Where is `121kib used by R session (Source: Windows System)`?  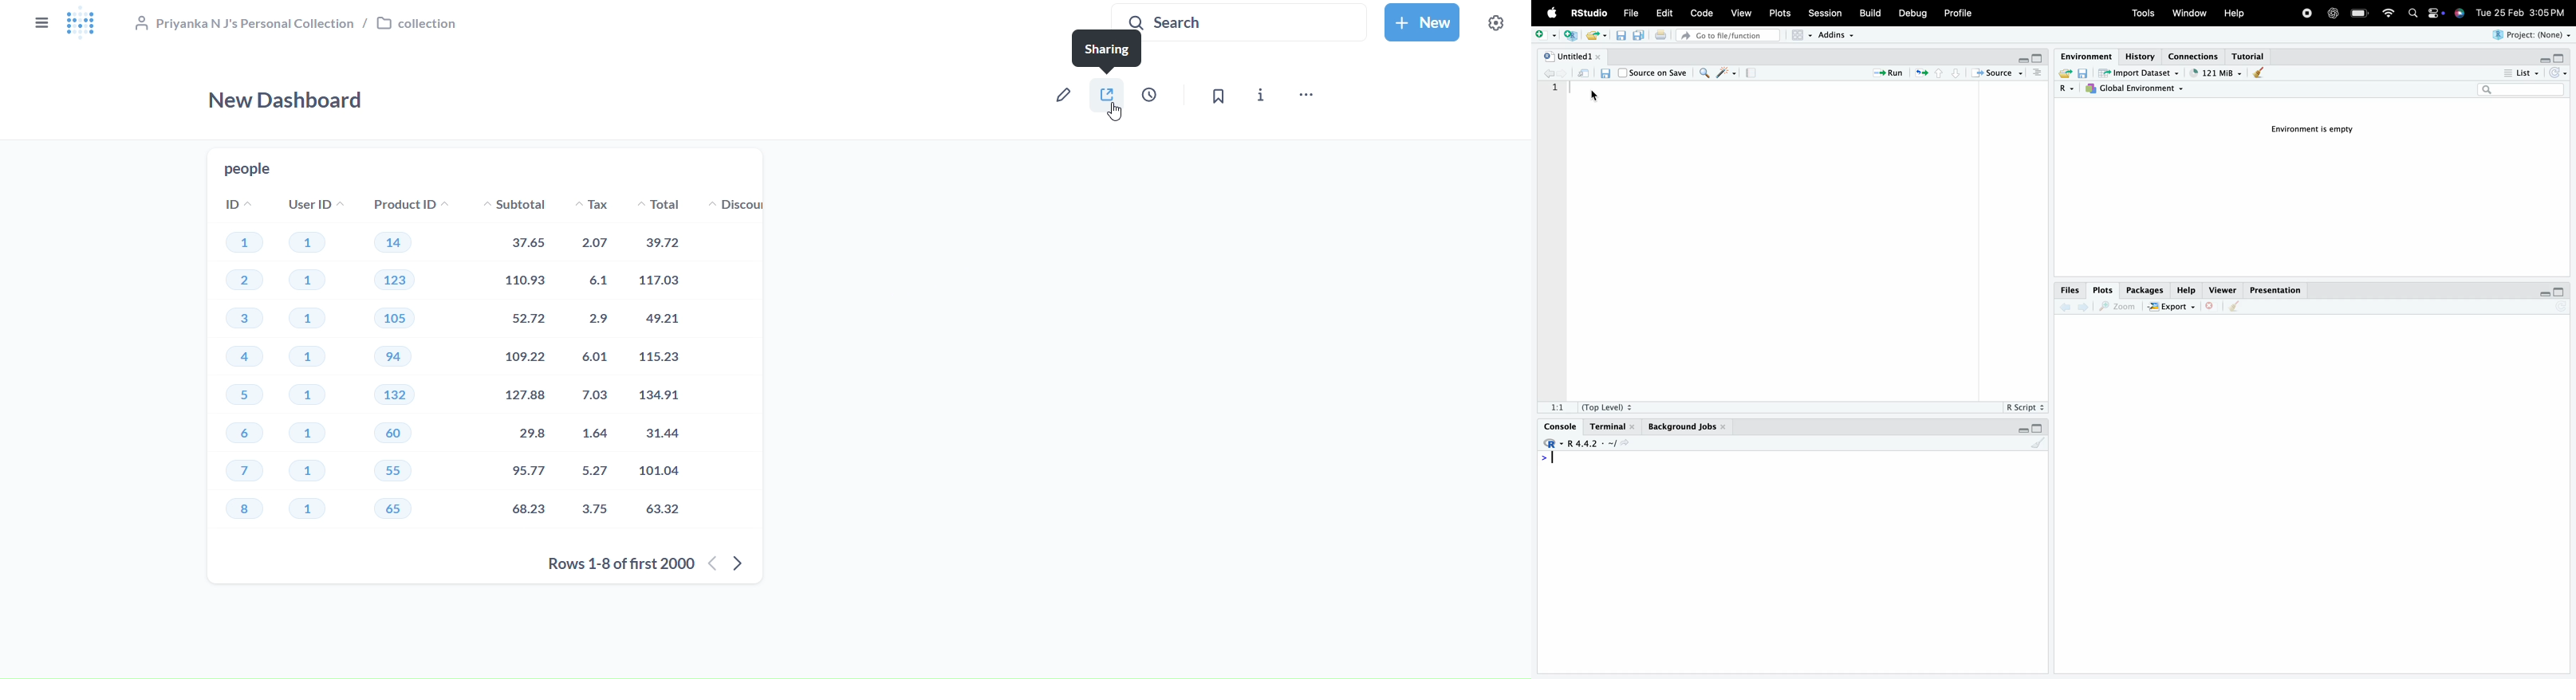
121kib used by R session (Source: Windows System) is located at coordinates (2214, 72).